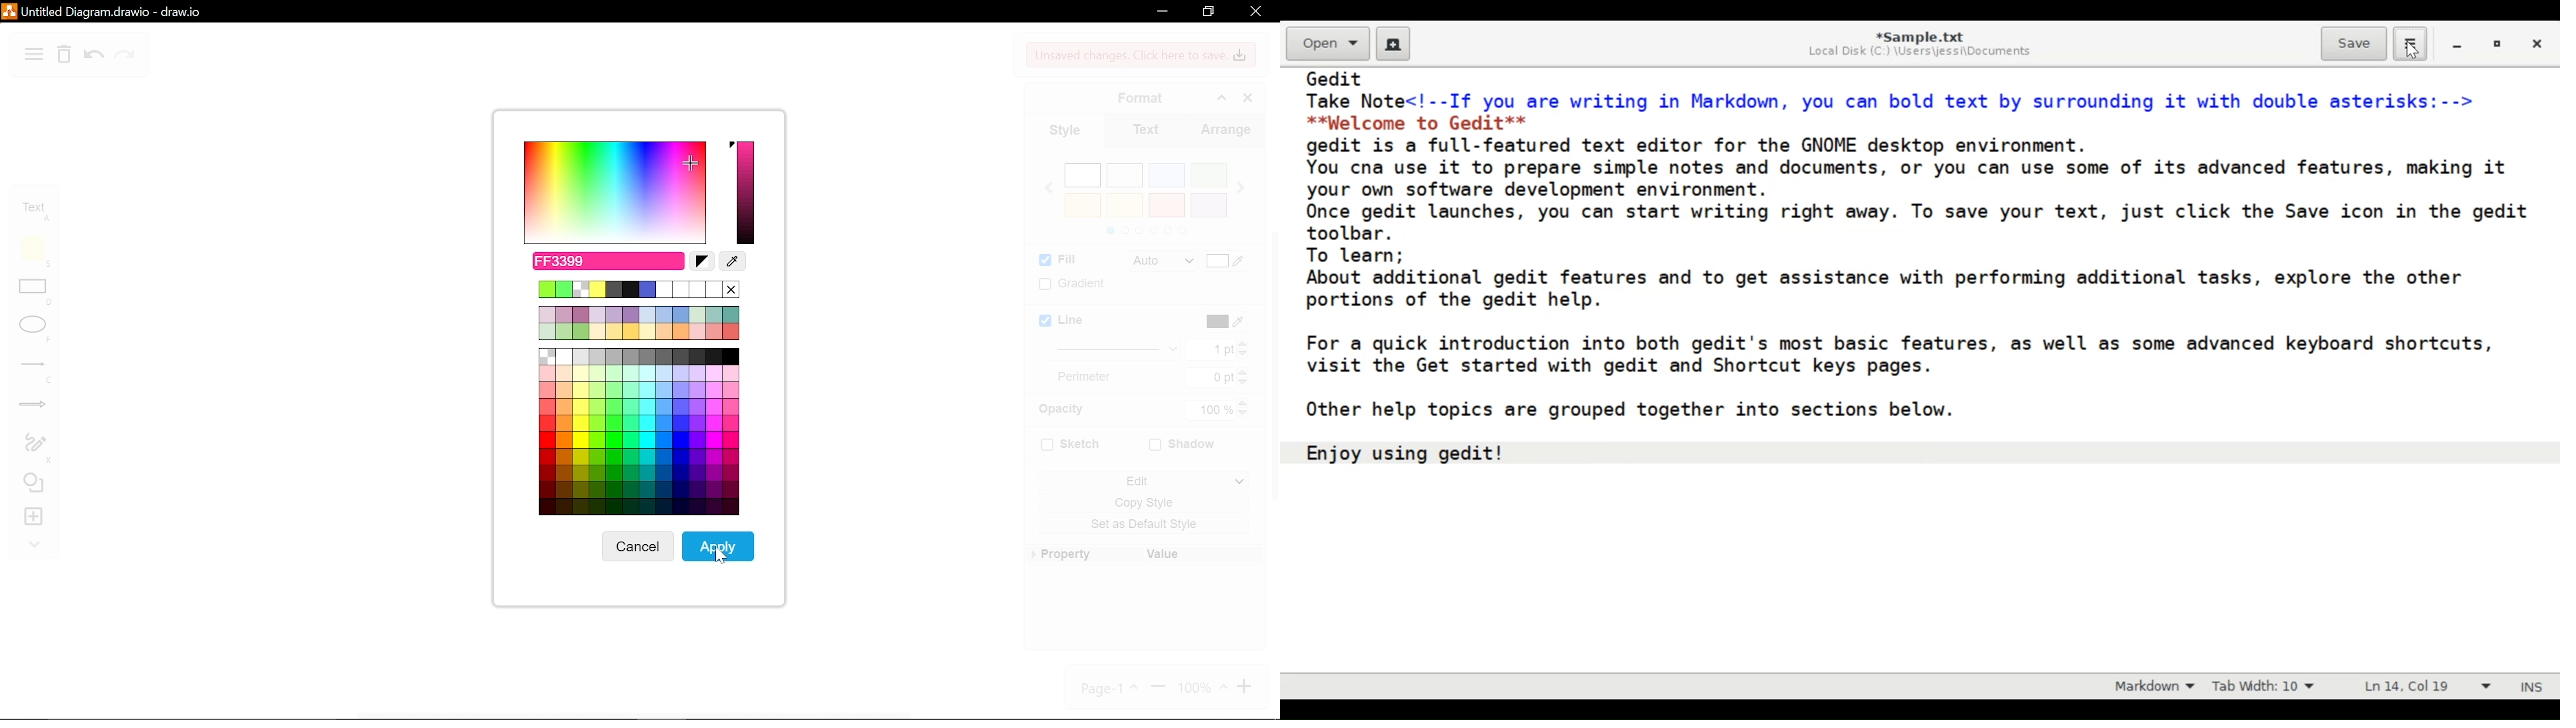 This screenshot has width=2576, height=728. I want to click on Application menu, so click(2410, 44).